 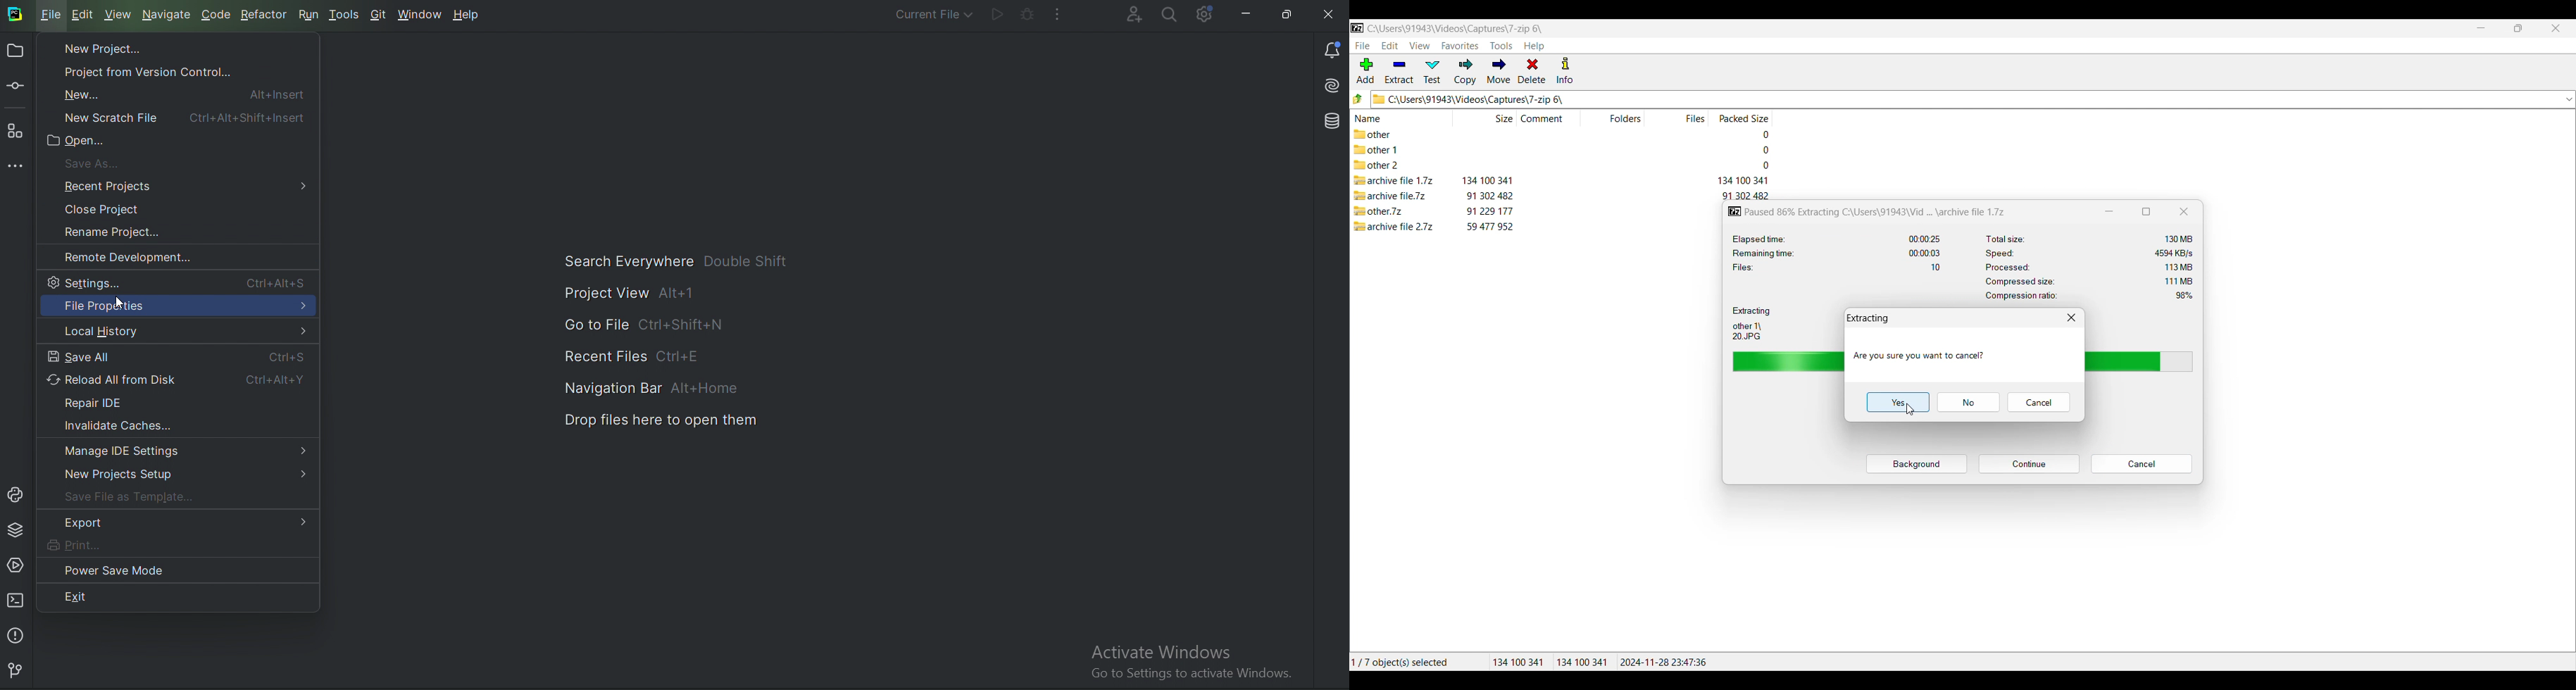 What do you see at coordinates (1171, 15) in the screenshot?
I see `Search everywhere` at bounding box center [1171, 15].